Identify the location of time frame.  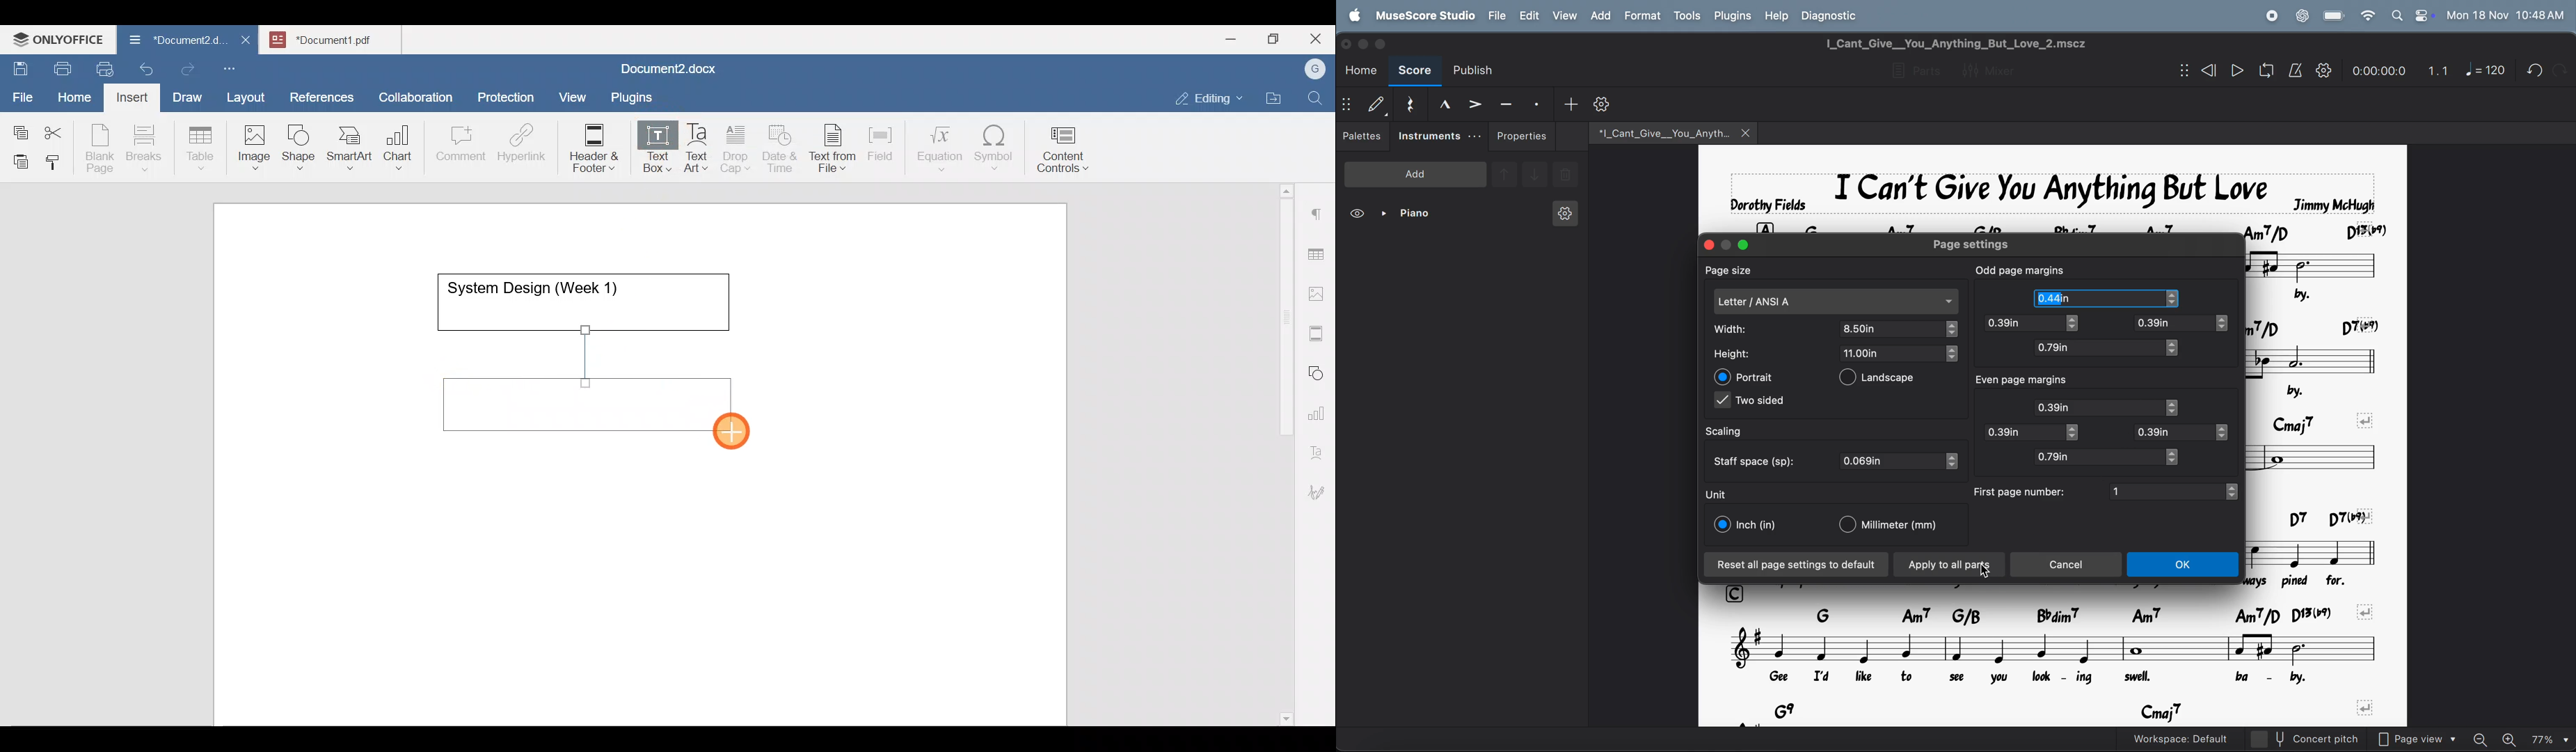
(2377, 68).